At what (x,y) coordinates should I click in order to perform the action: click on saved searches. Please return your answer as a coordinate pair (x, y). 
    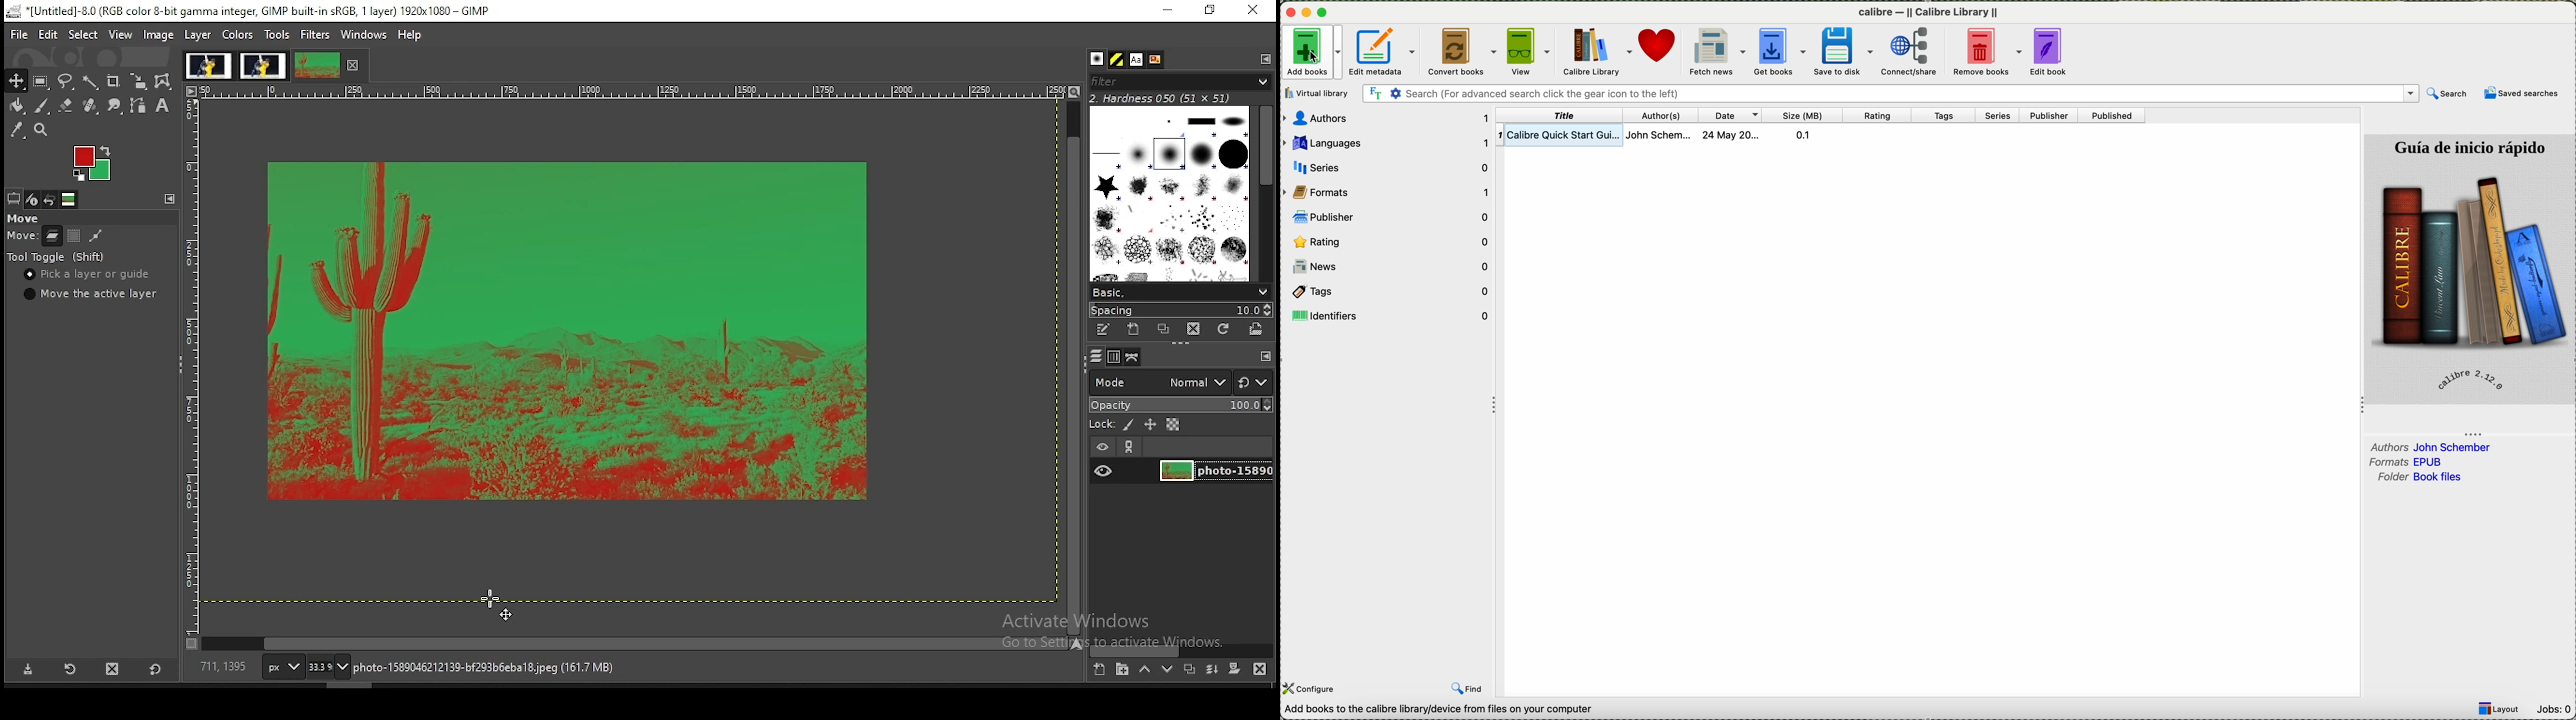
    Looking at the image, I should click on (2521, 95).